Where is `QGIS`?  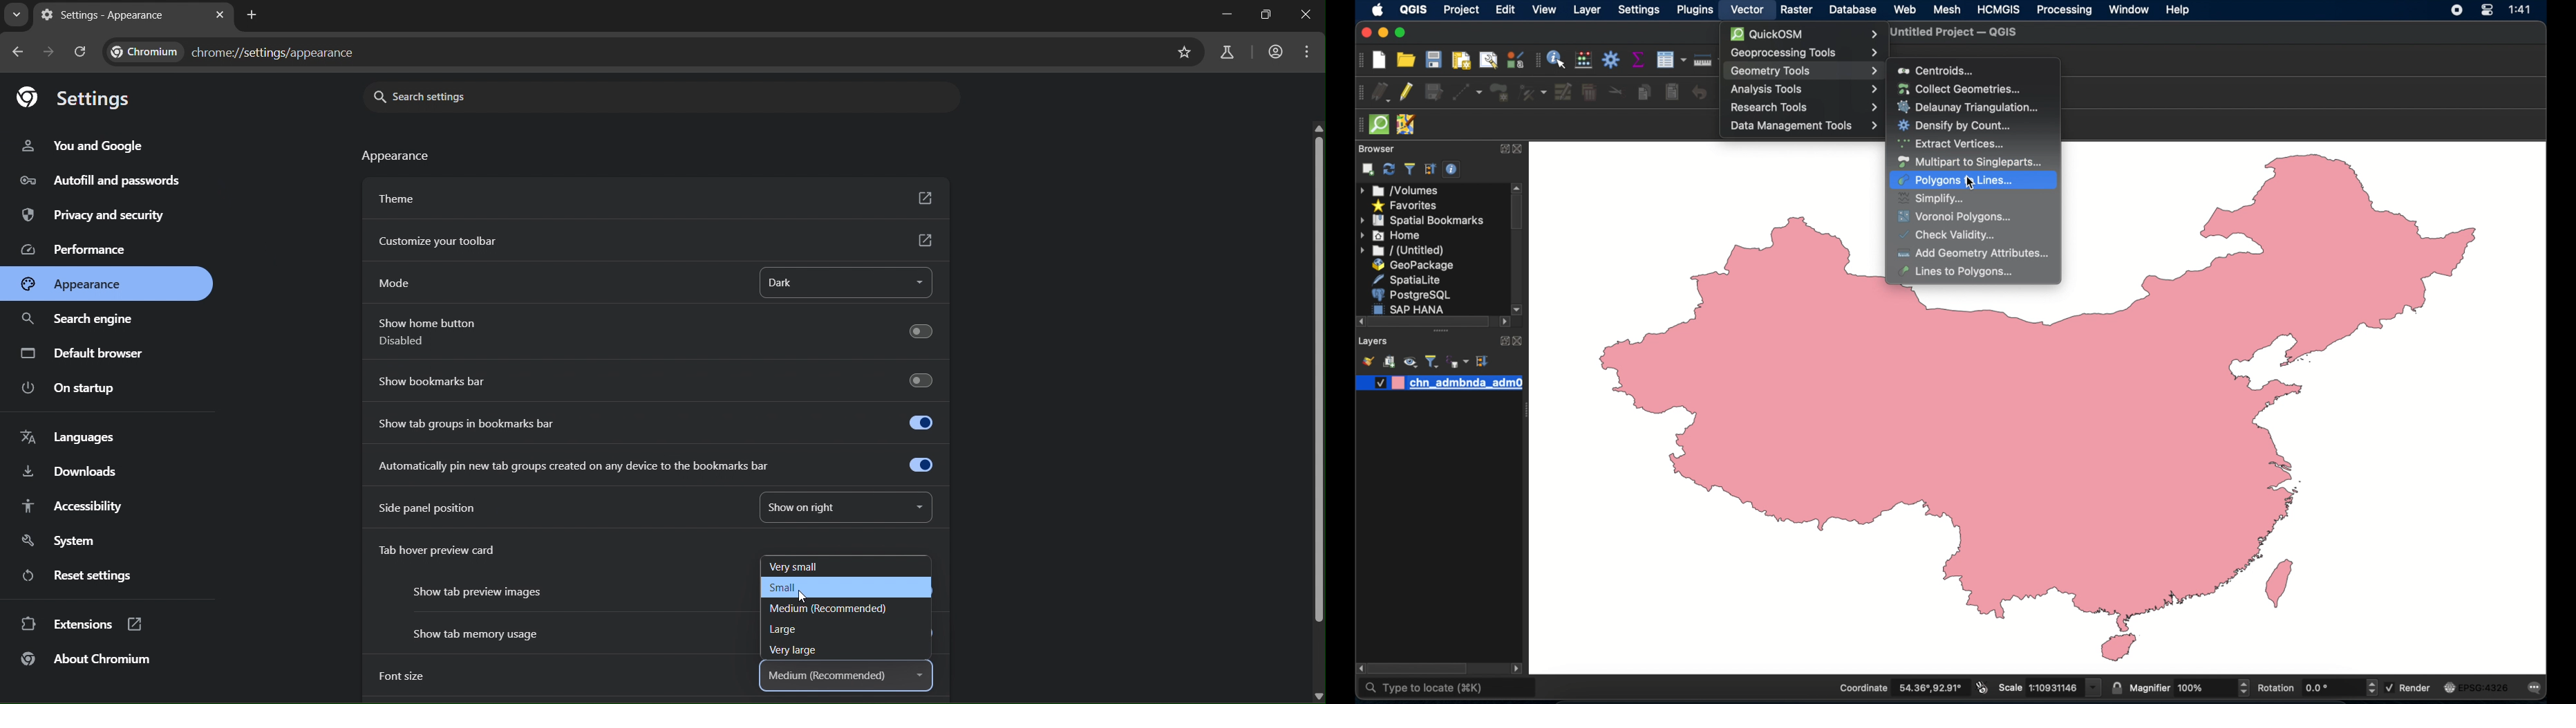
QGIS is located at coordinates (1412, 10).